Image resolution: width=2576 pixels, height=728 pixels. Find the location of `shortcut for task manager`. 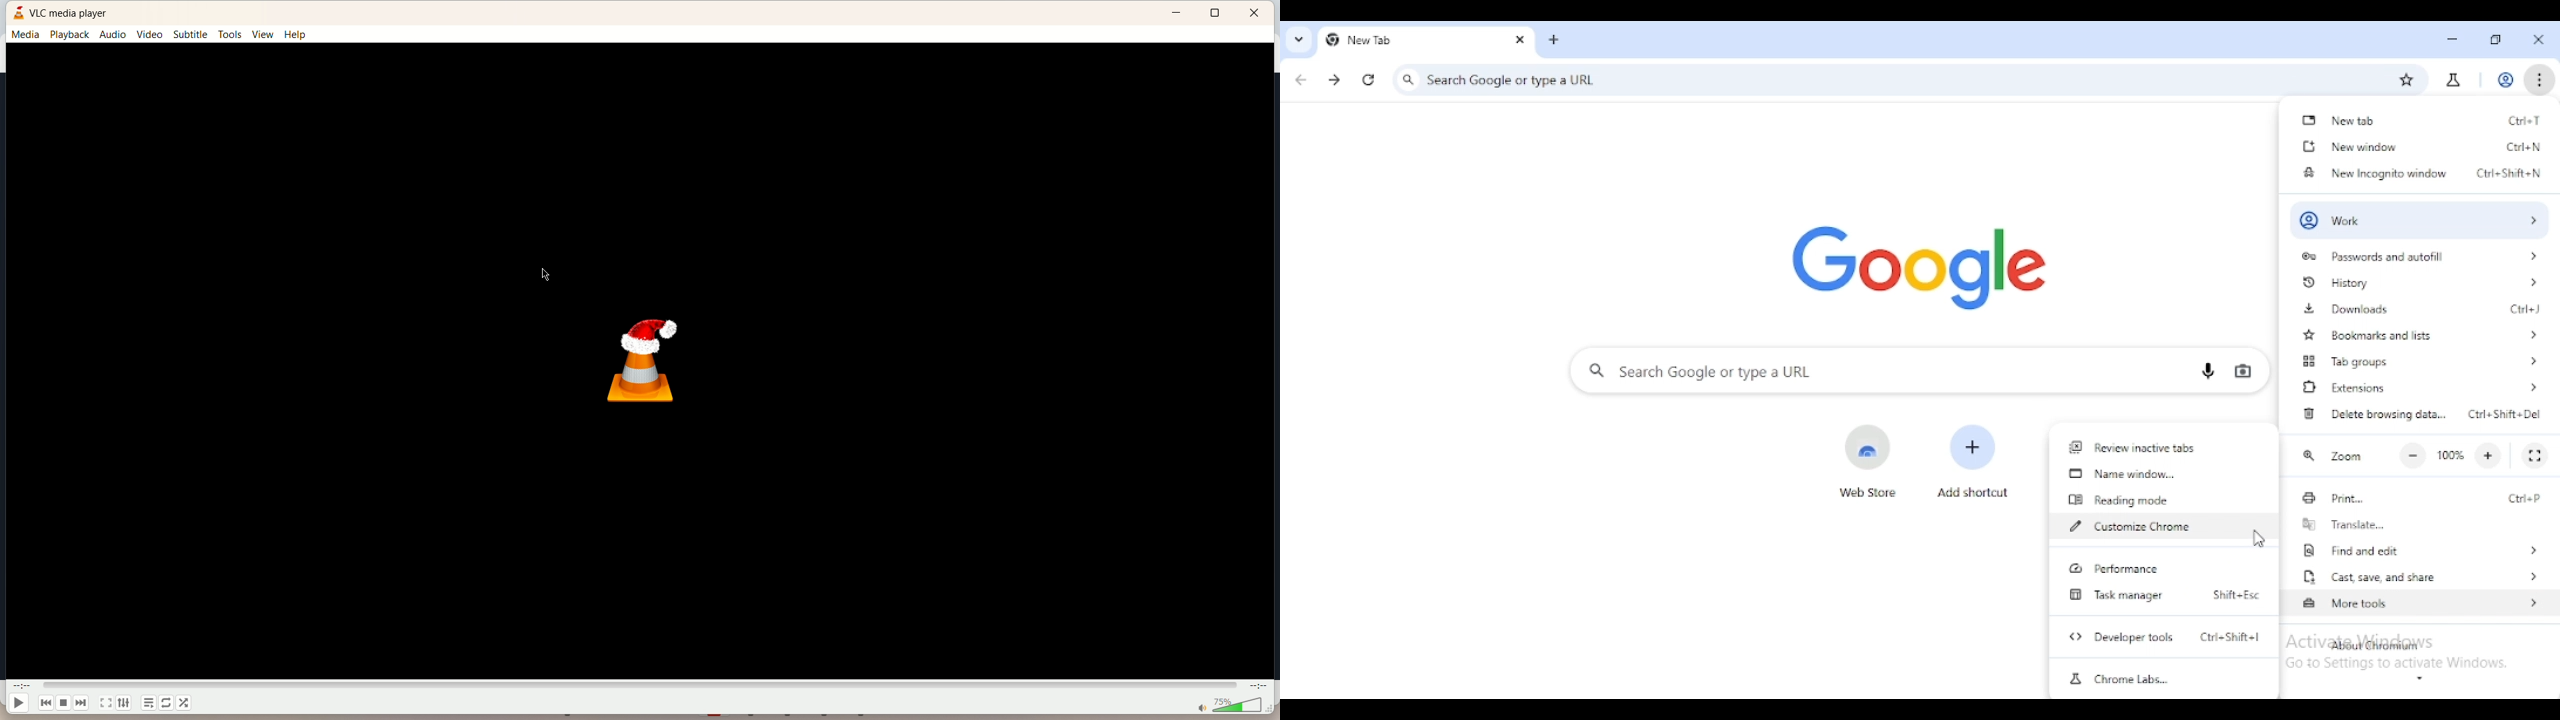

shortcut for task manager is located at coordinates (2235, 595).